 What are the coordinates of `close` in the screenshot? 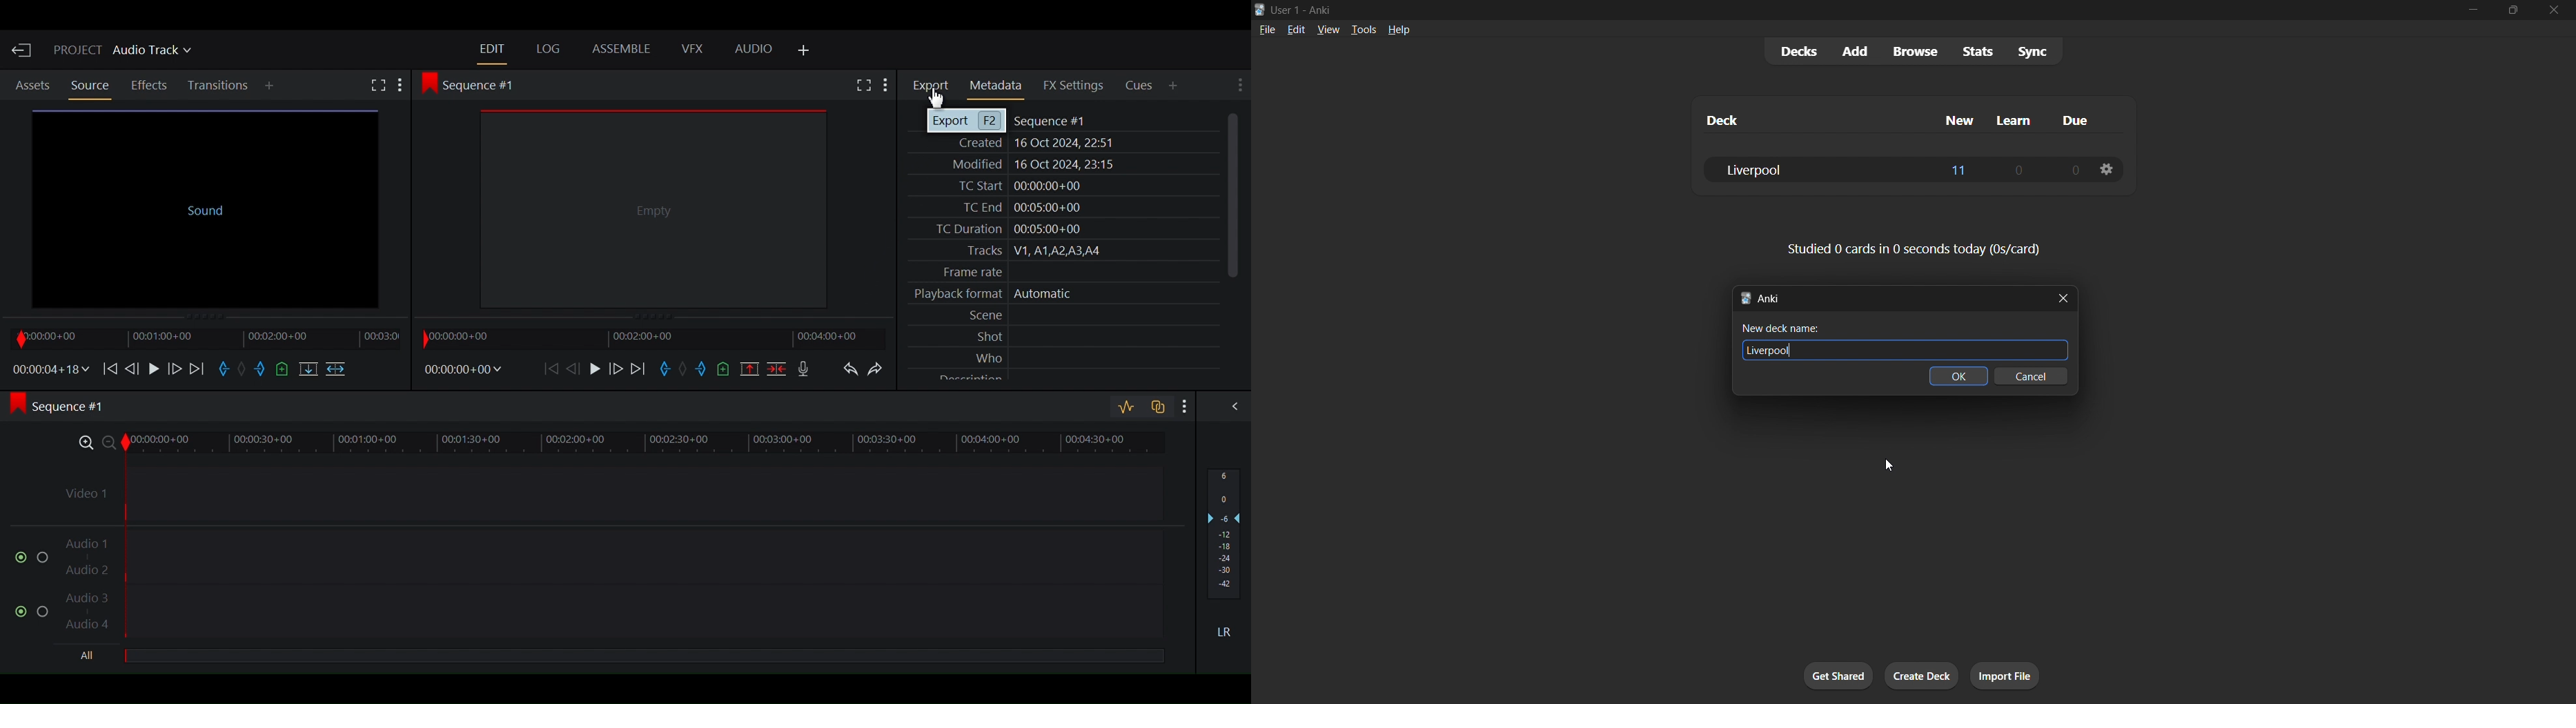 It's located at (2059, 295).